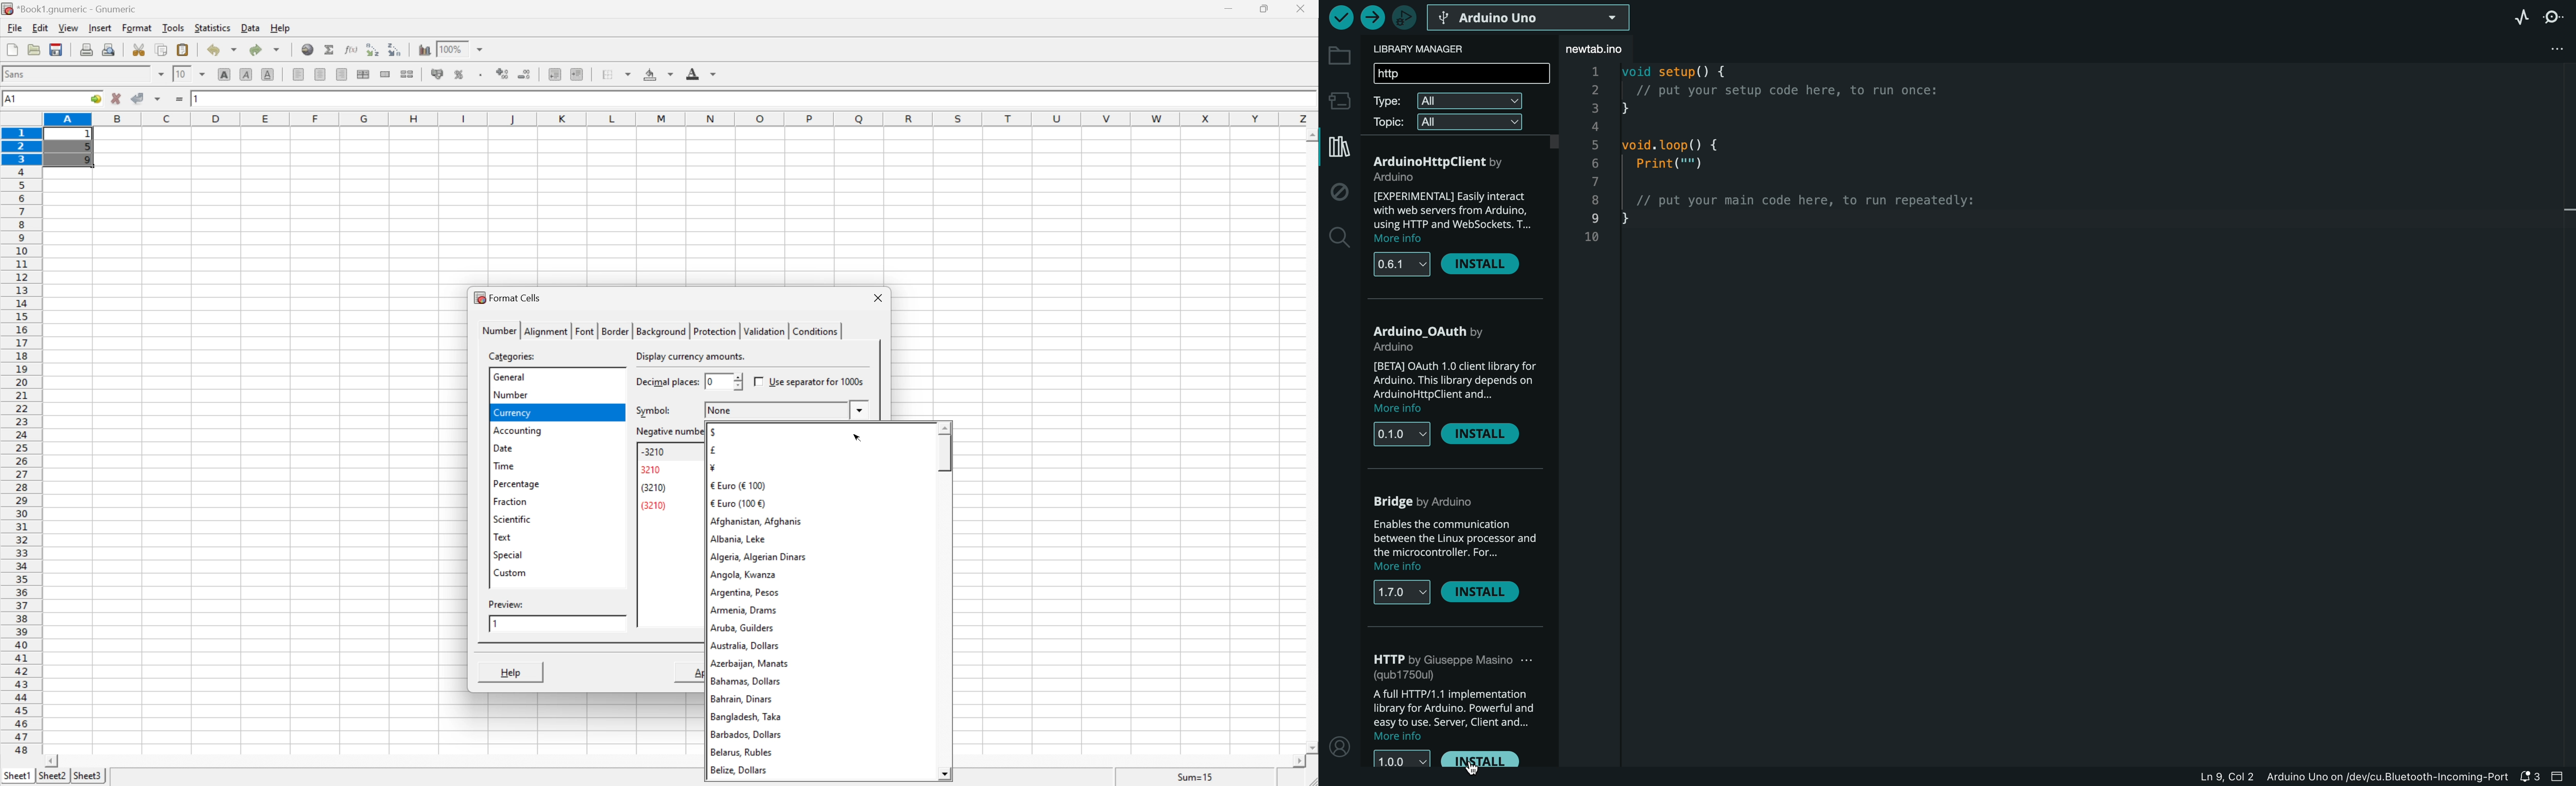 The image size is (2576, 812). I want to click on column names, so click(683, 119).